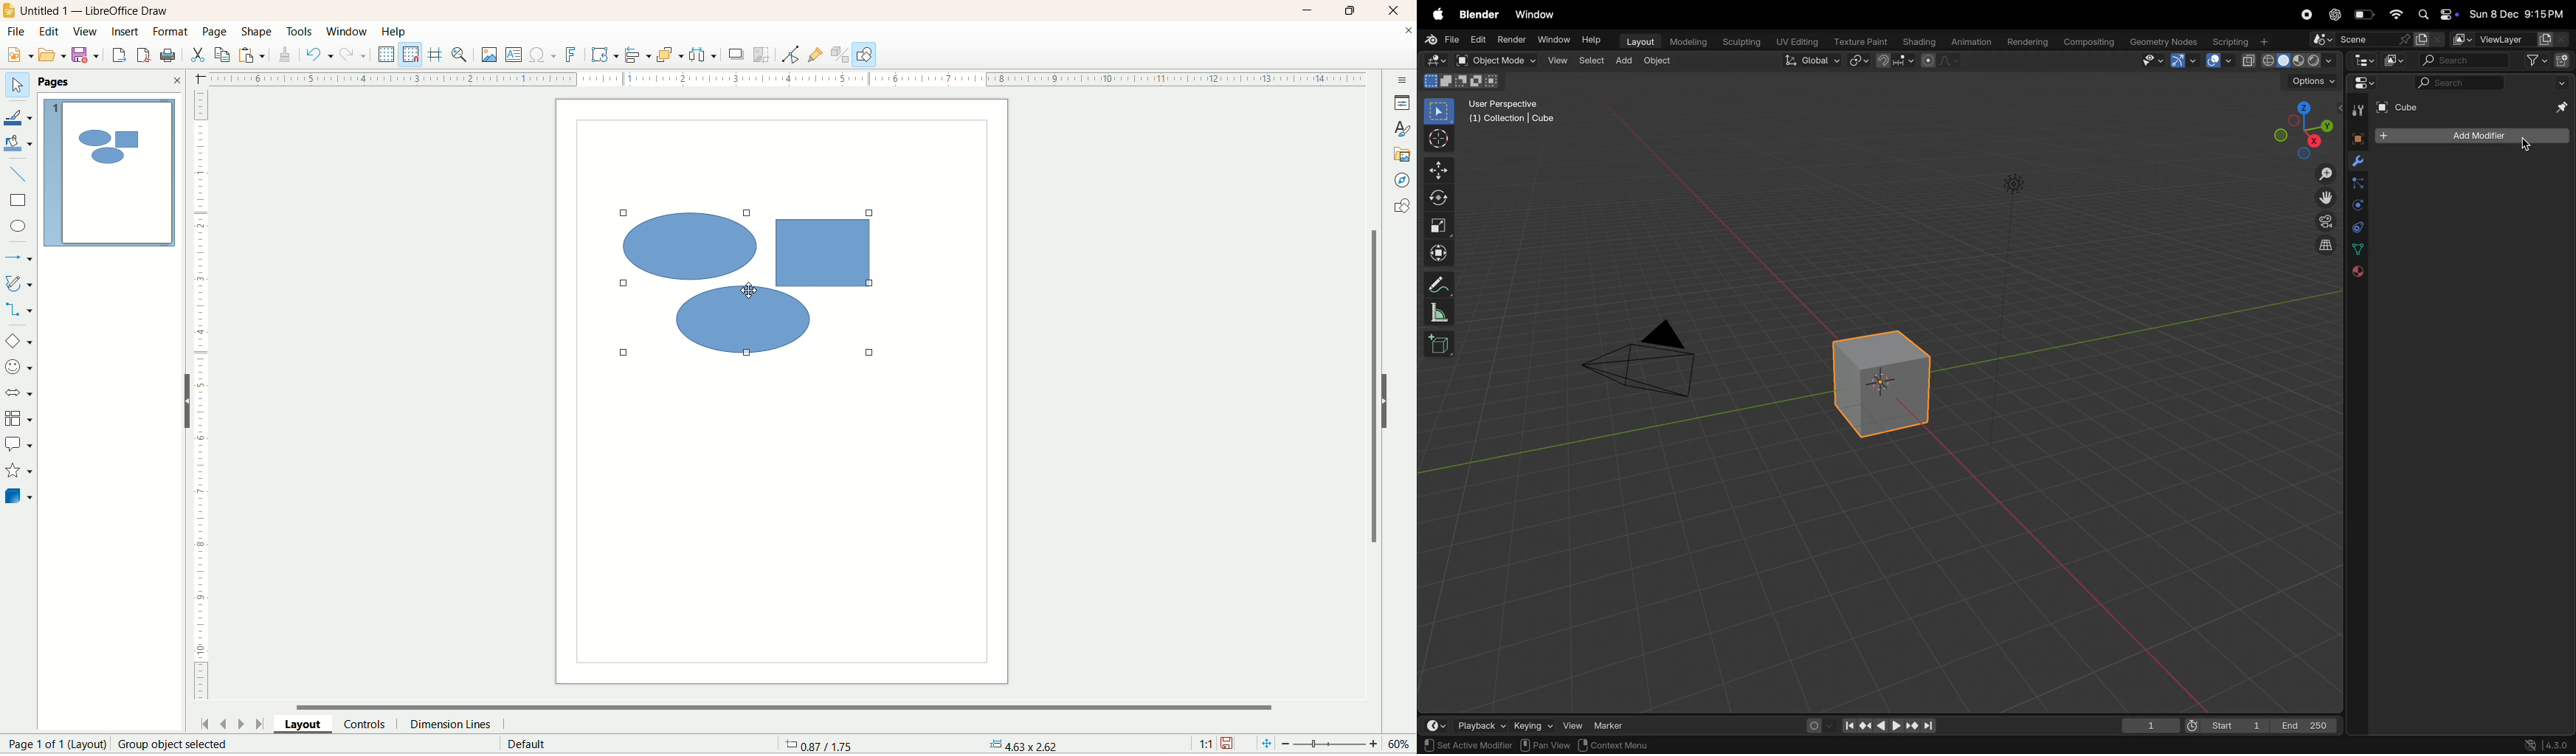  What do you see at coordinates (206, 395) in the screenshot?
I see `scale bar` at bounding box center [206, 395].